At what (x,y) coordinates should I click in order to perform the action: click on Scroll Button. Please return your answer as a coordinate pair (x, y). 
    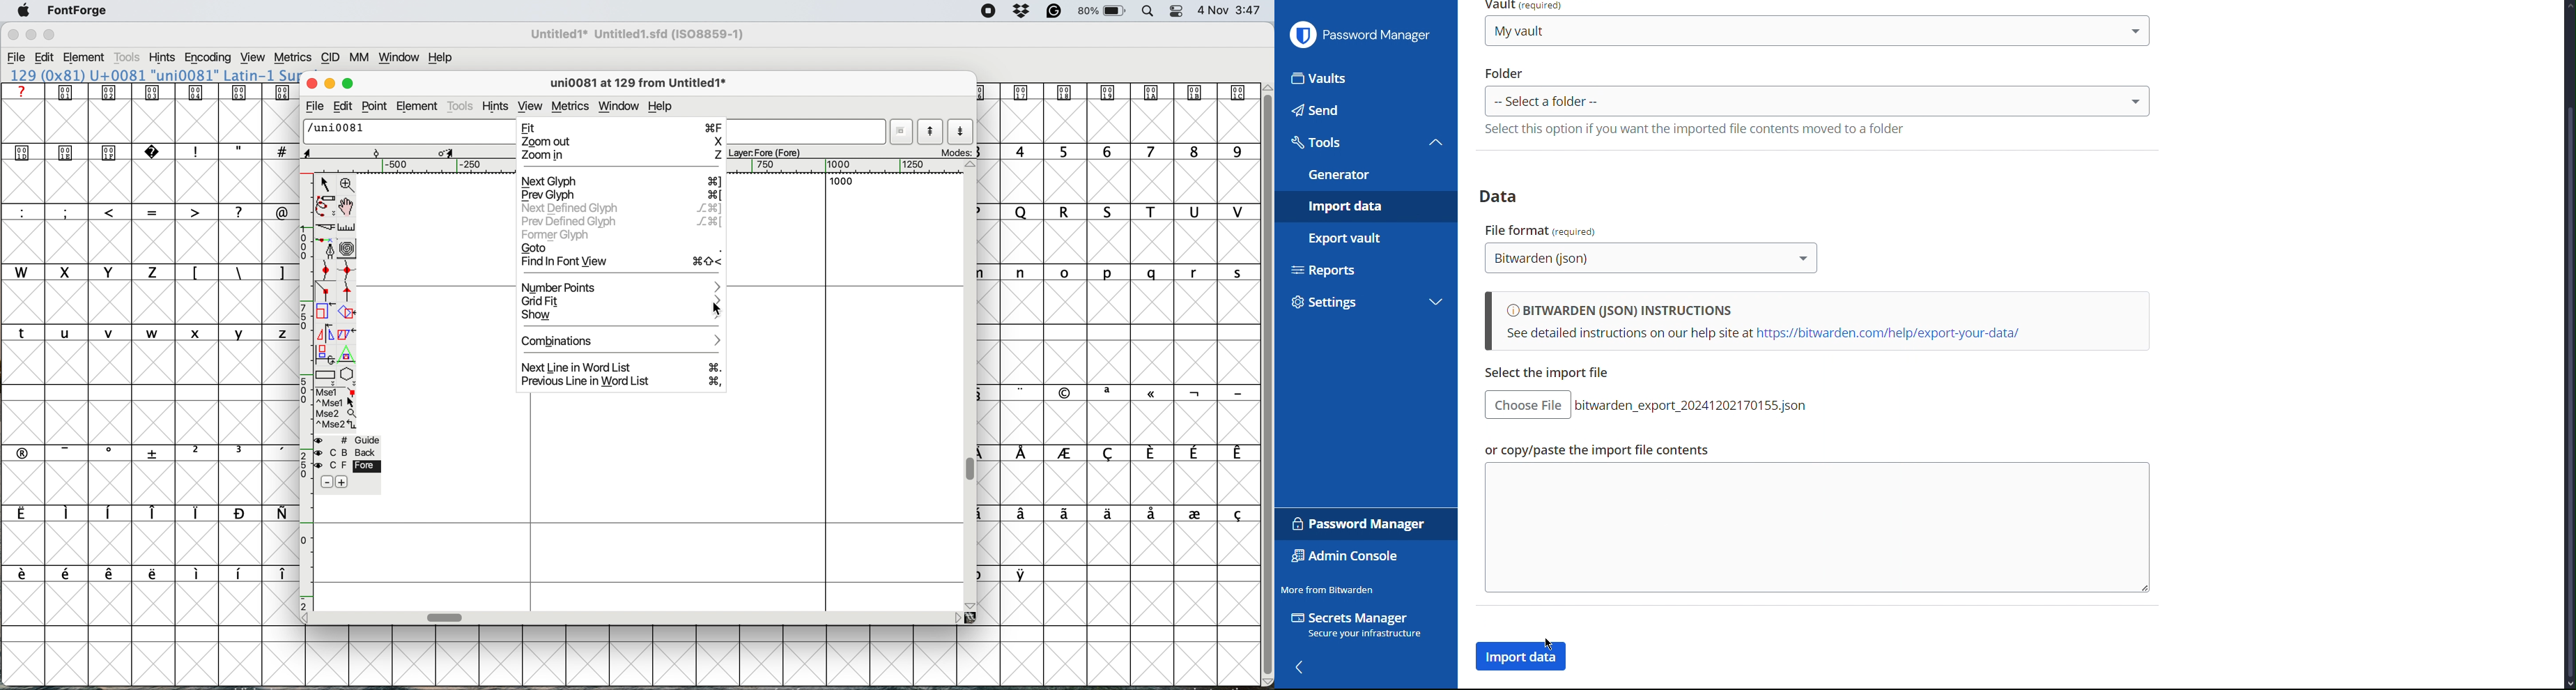
    Looking at the image, I should click on (958, 618).